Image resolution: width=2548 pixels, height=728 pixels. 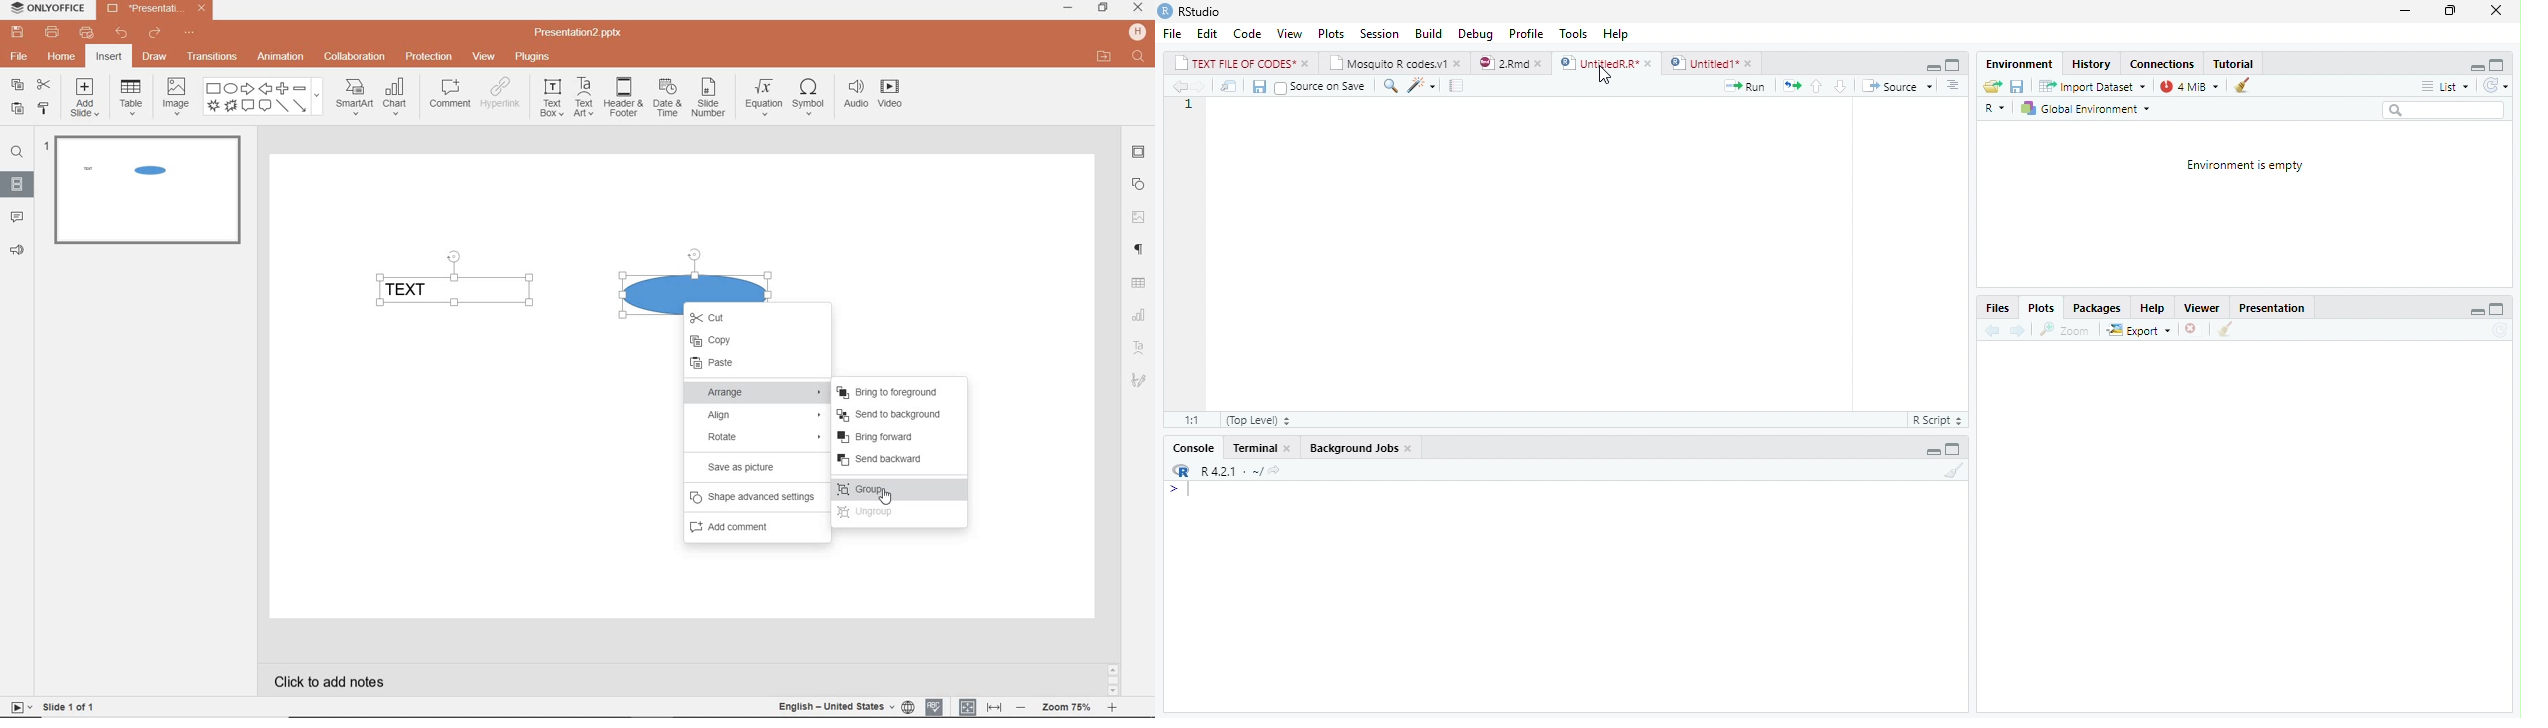 What do you see at coordinates (129, 98) in the screenshot?
I see `table` at bounding box center [129, 98].